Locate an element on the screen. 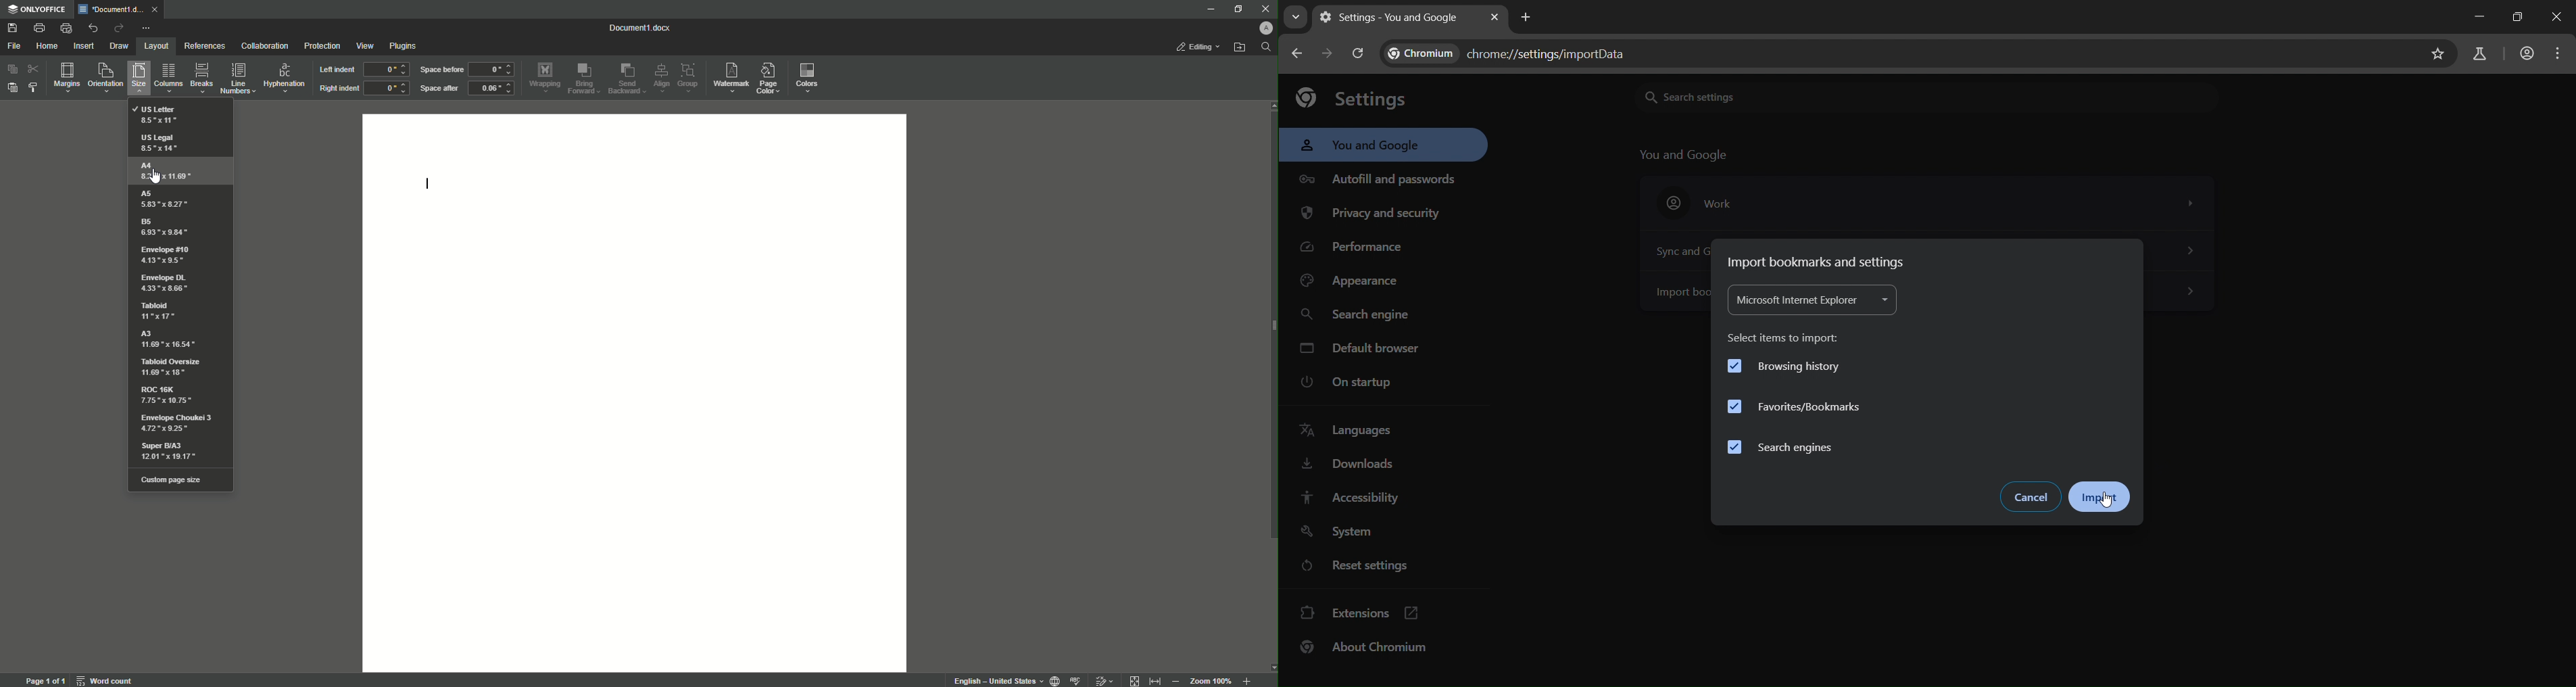  Zoom In is located at coordinates (1177, 680).